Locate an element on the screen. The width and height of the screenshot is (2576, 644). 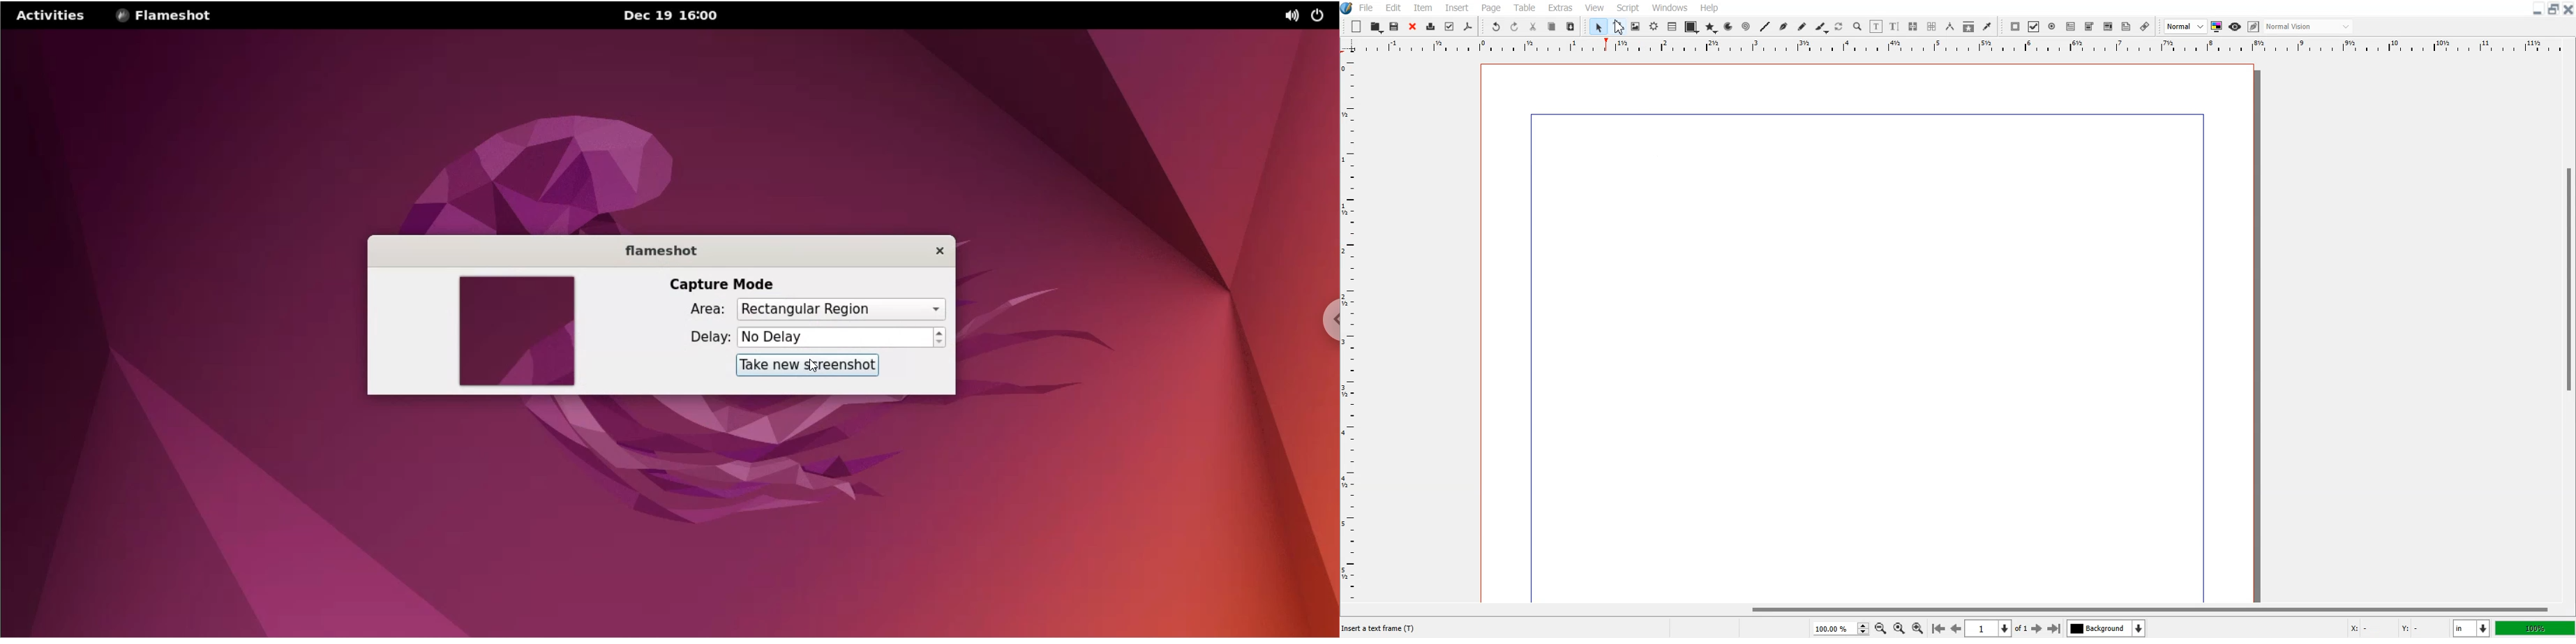
Arc is located at coordinates (1729, 26).